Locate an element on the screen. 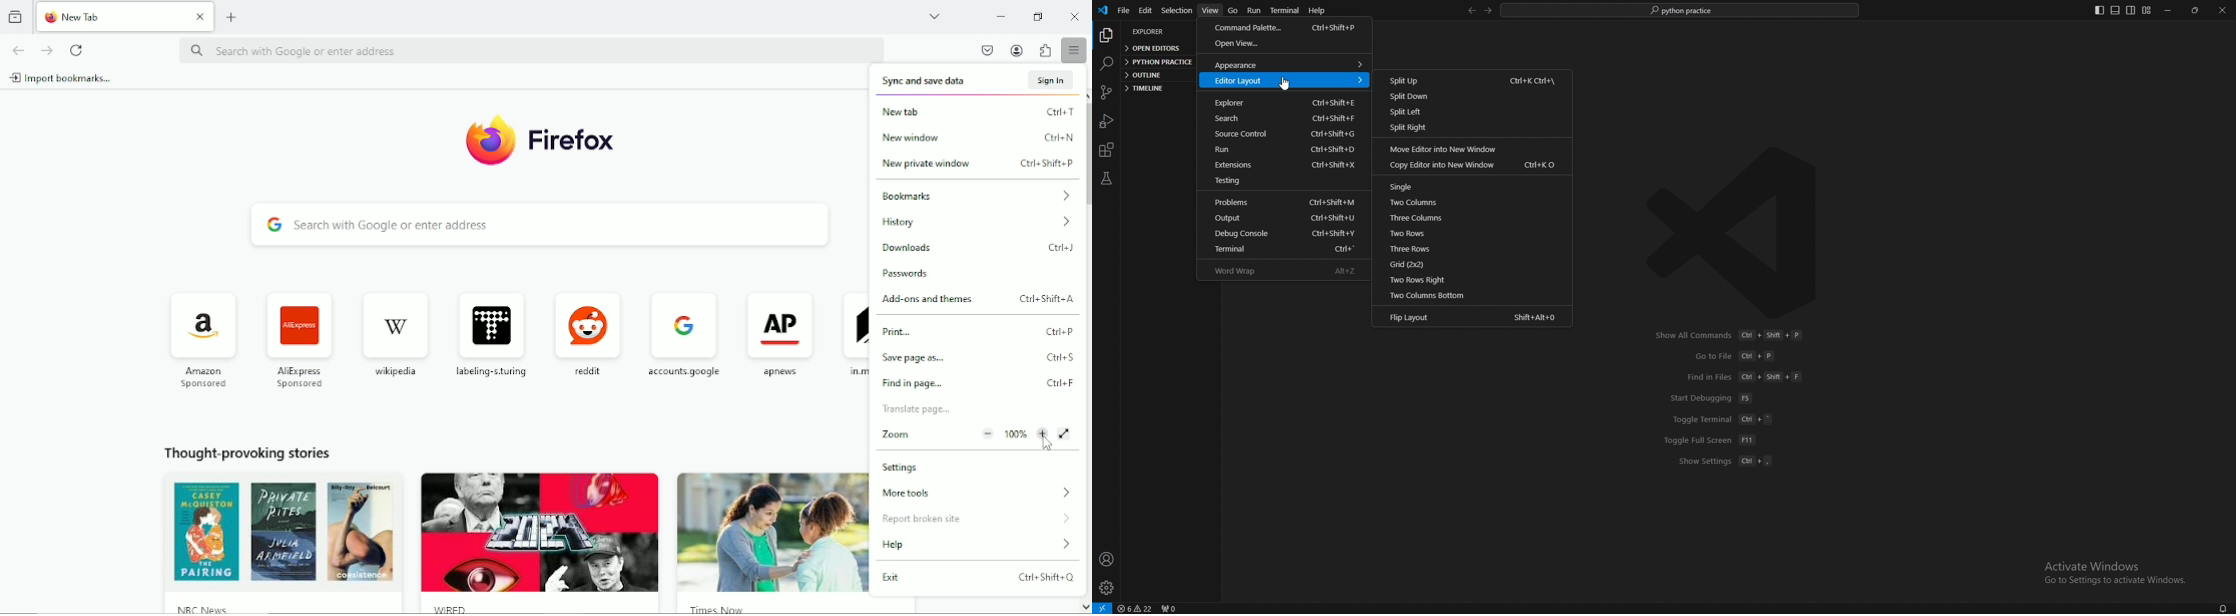 The width and height of the screenshot is (2240, 616). appearance is located at coordinates (1284, 63).